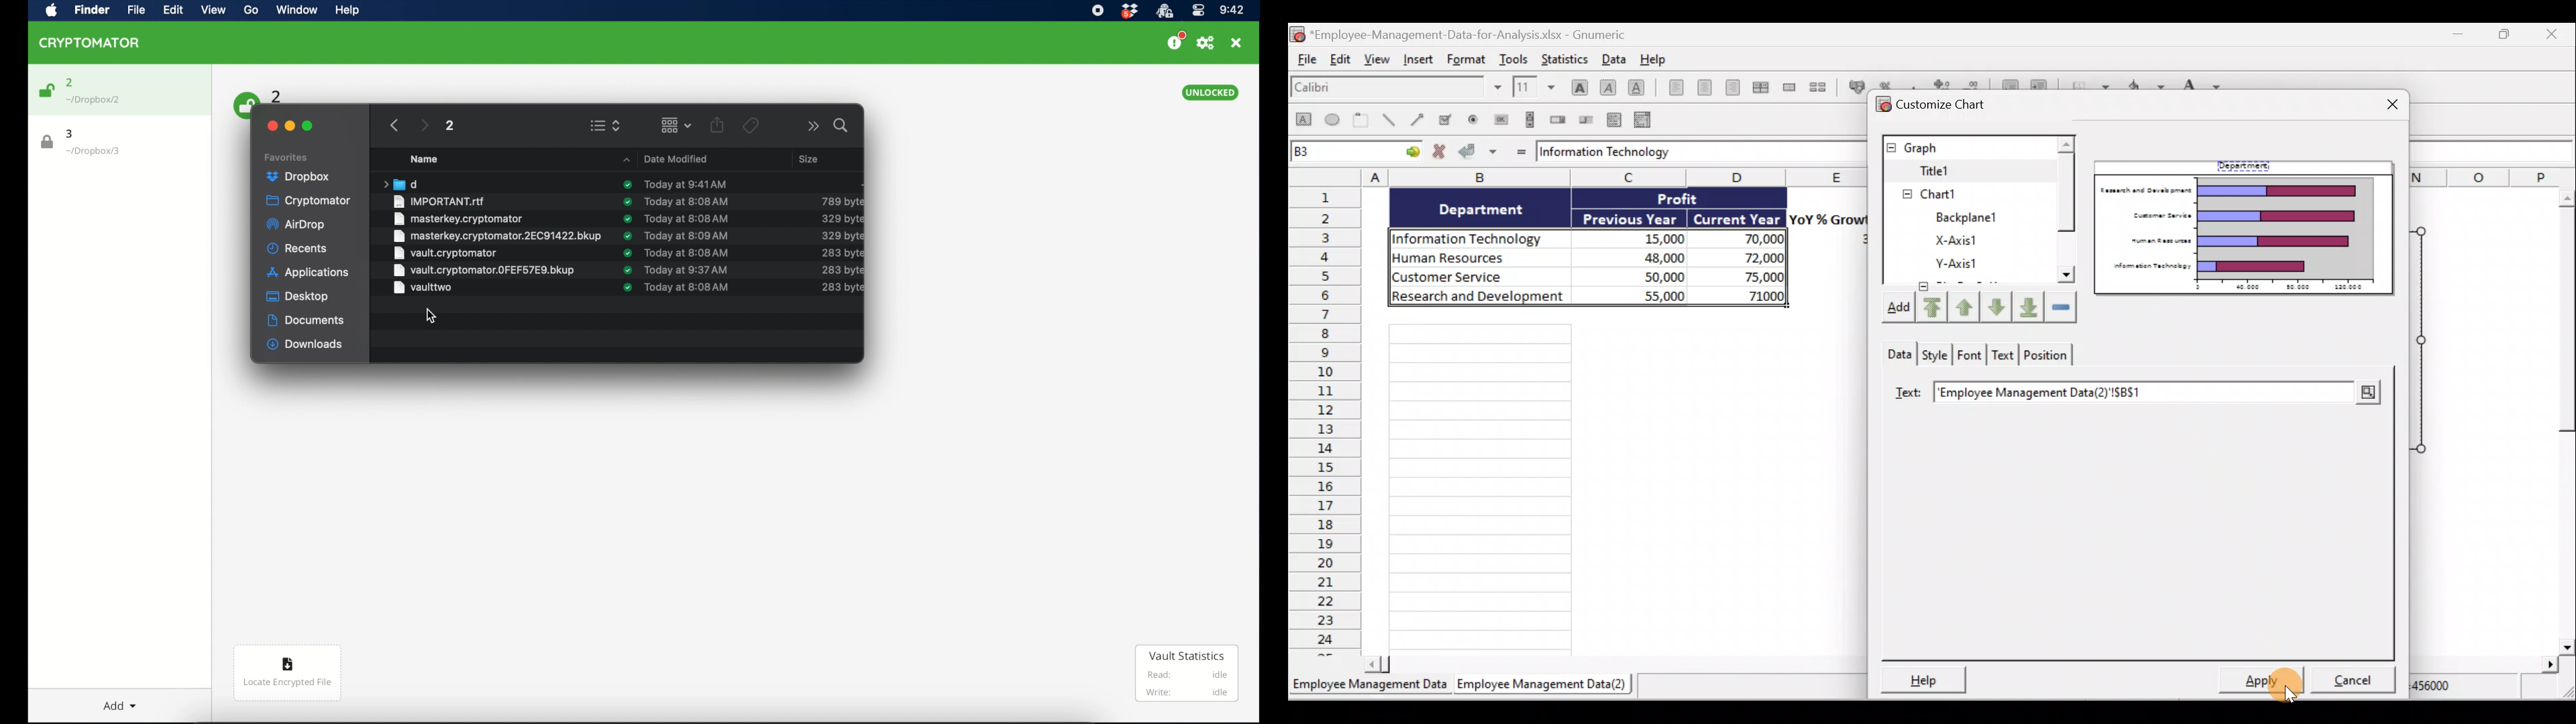 Image resolution: width=2576 pixels, height=728 pixels. Describe the element at coordinates (1370, 687) in the screenshot. I see `Sheet 1` at that location.